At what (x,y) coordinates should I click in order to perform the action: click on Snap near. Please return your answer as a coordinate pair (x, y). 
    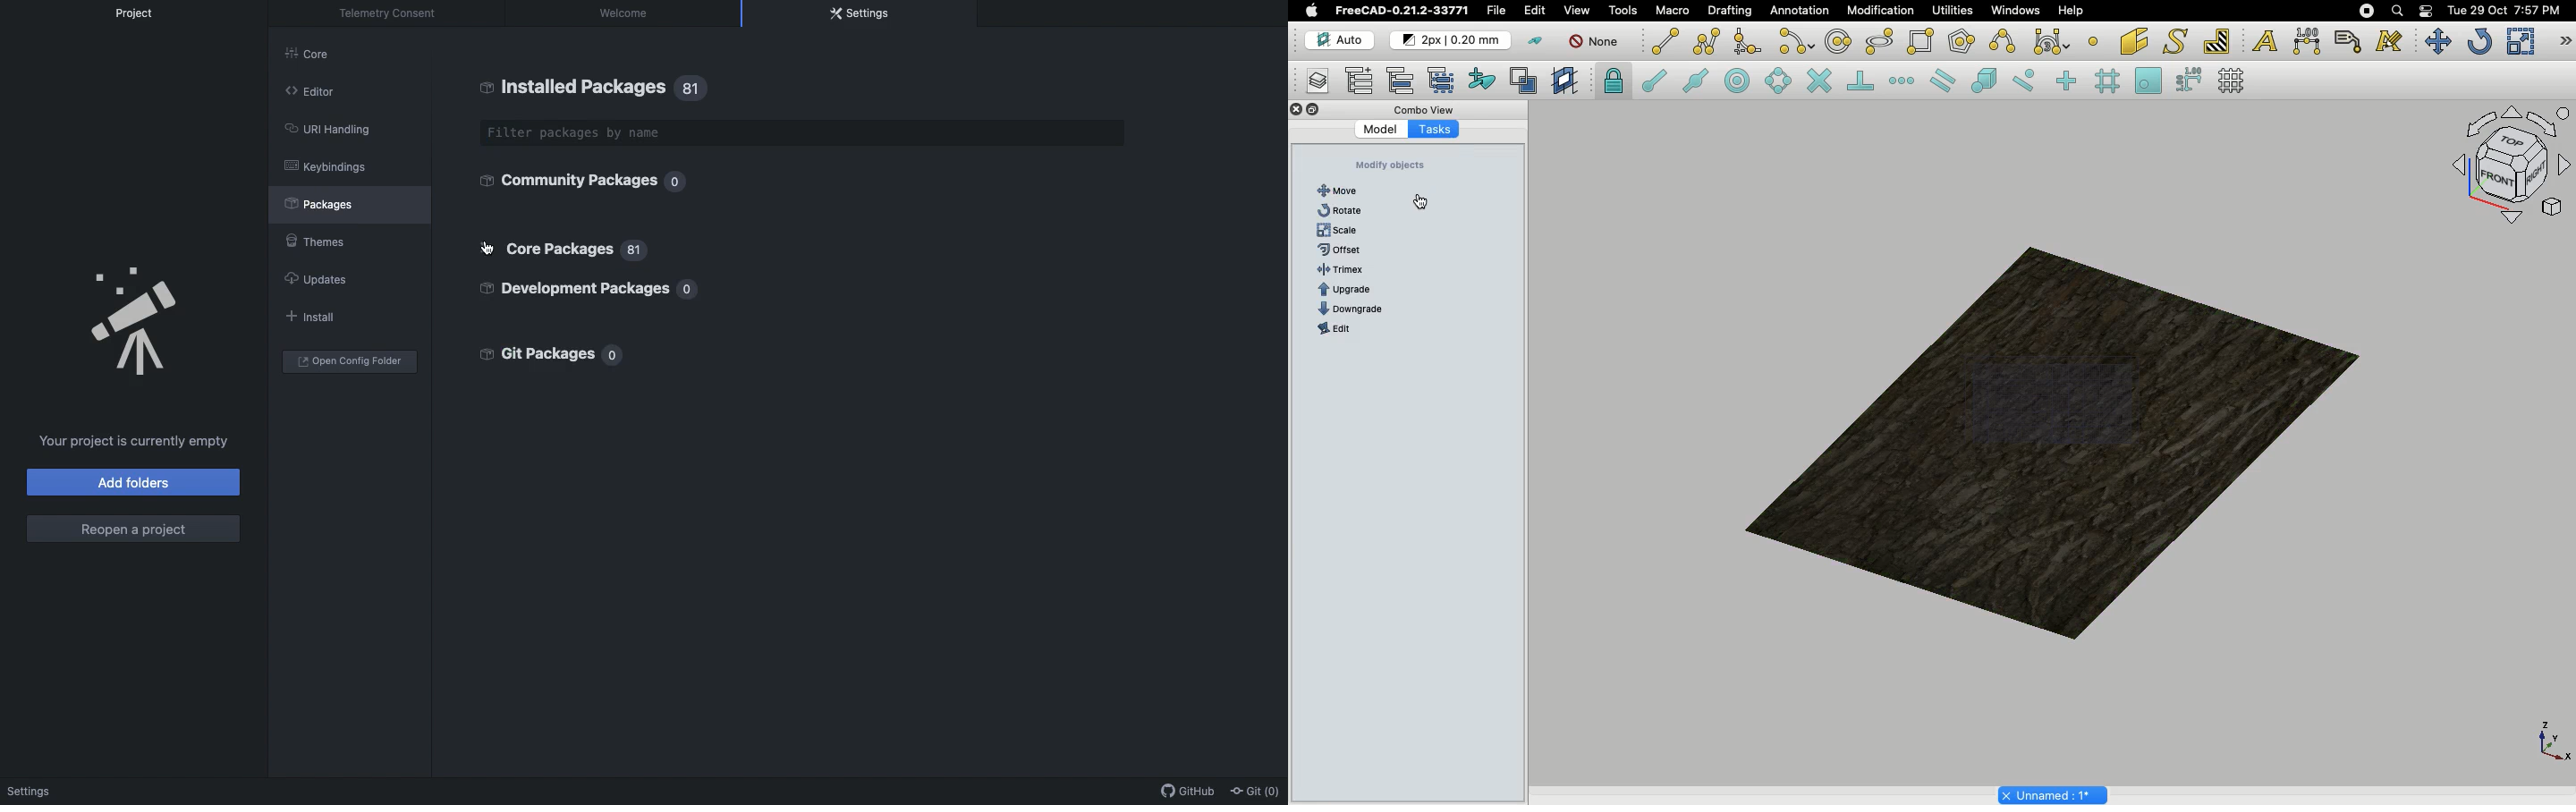
    Looking at the image, I should click on (2029, 80).